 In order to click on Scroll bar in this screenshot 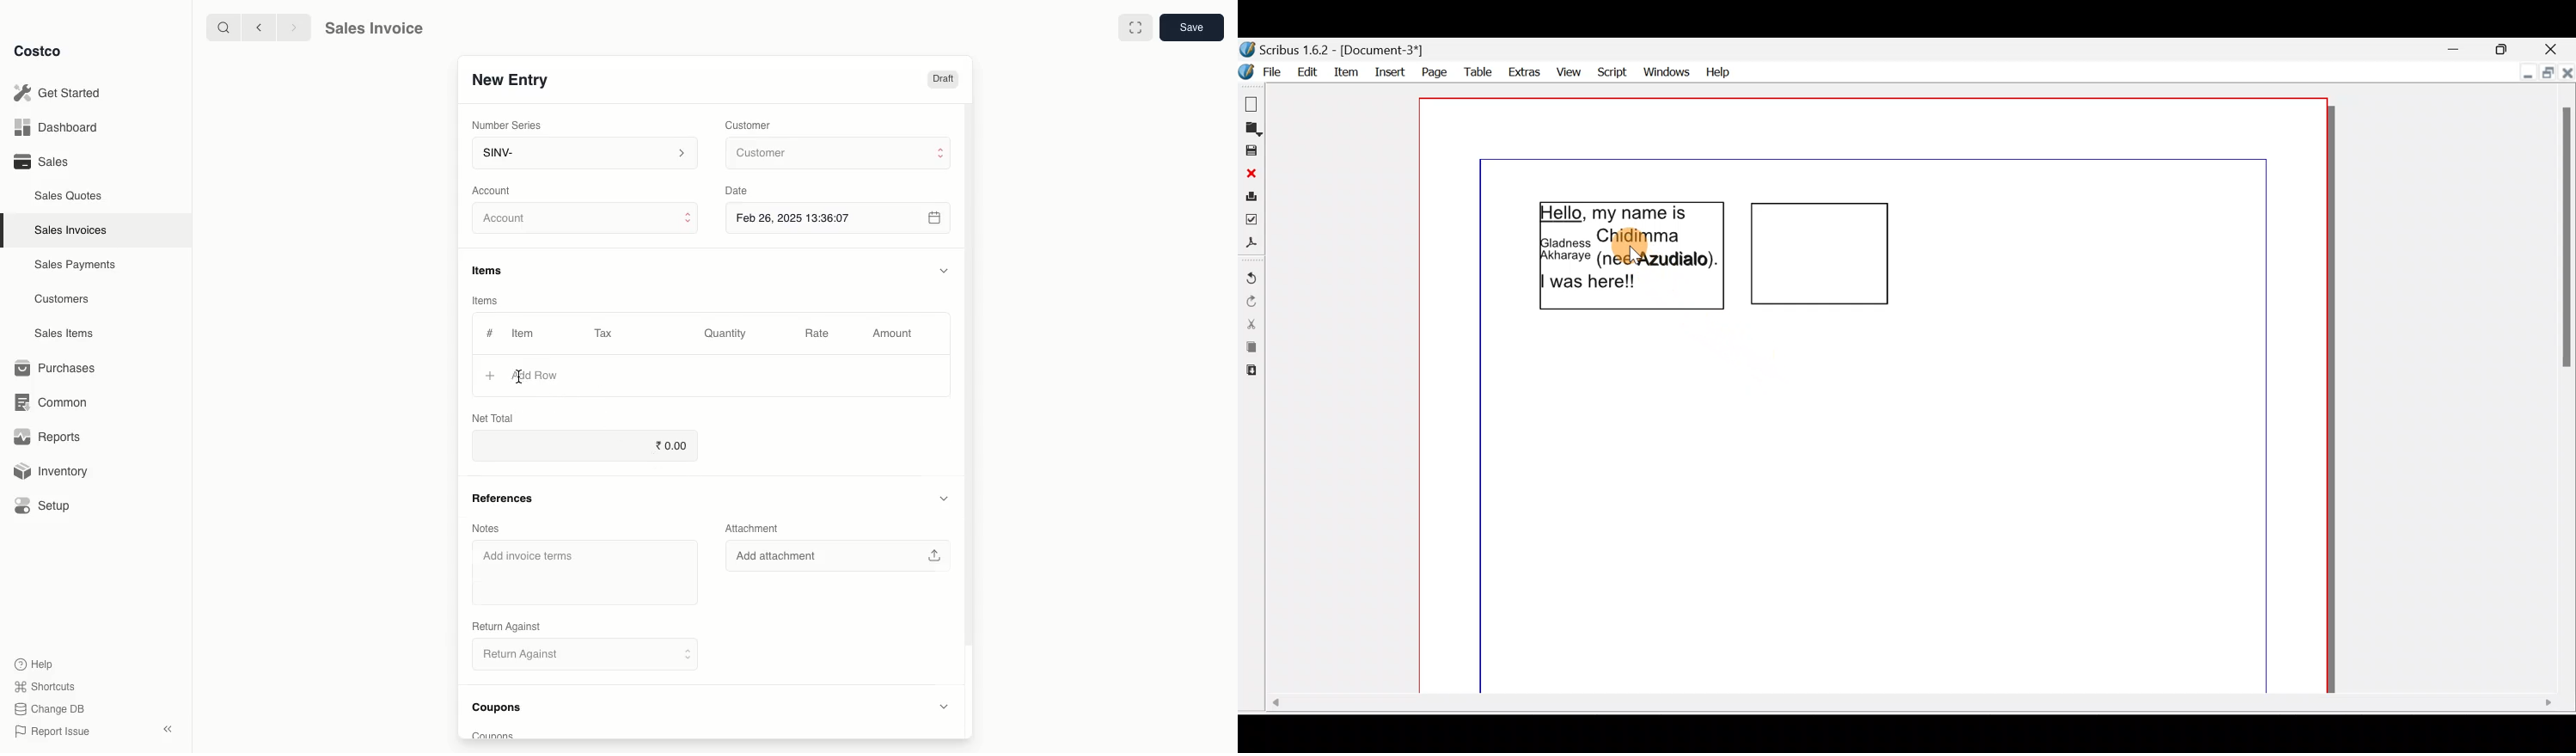, I will do `click(1909, 709)`.